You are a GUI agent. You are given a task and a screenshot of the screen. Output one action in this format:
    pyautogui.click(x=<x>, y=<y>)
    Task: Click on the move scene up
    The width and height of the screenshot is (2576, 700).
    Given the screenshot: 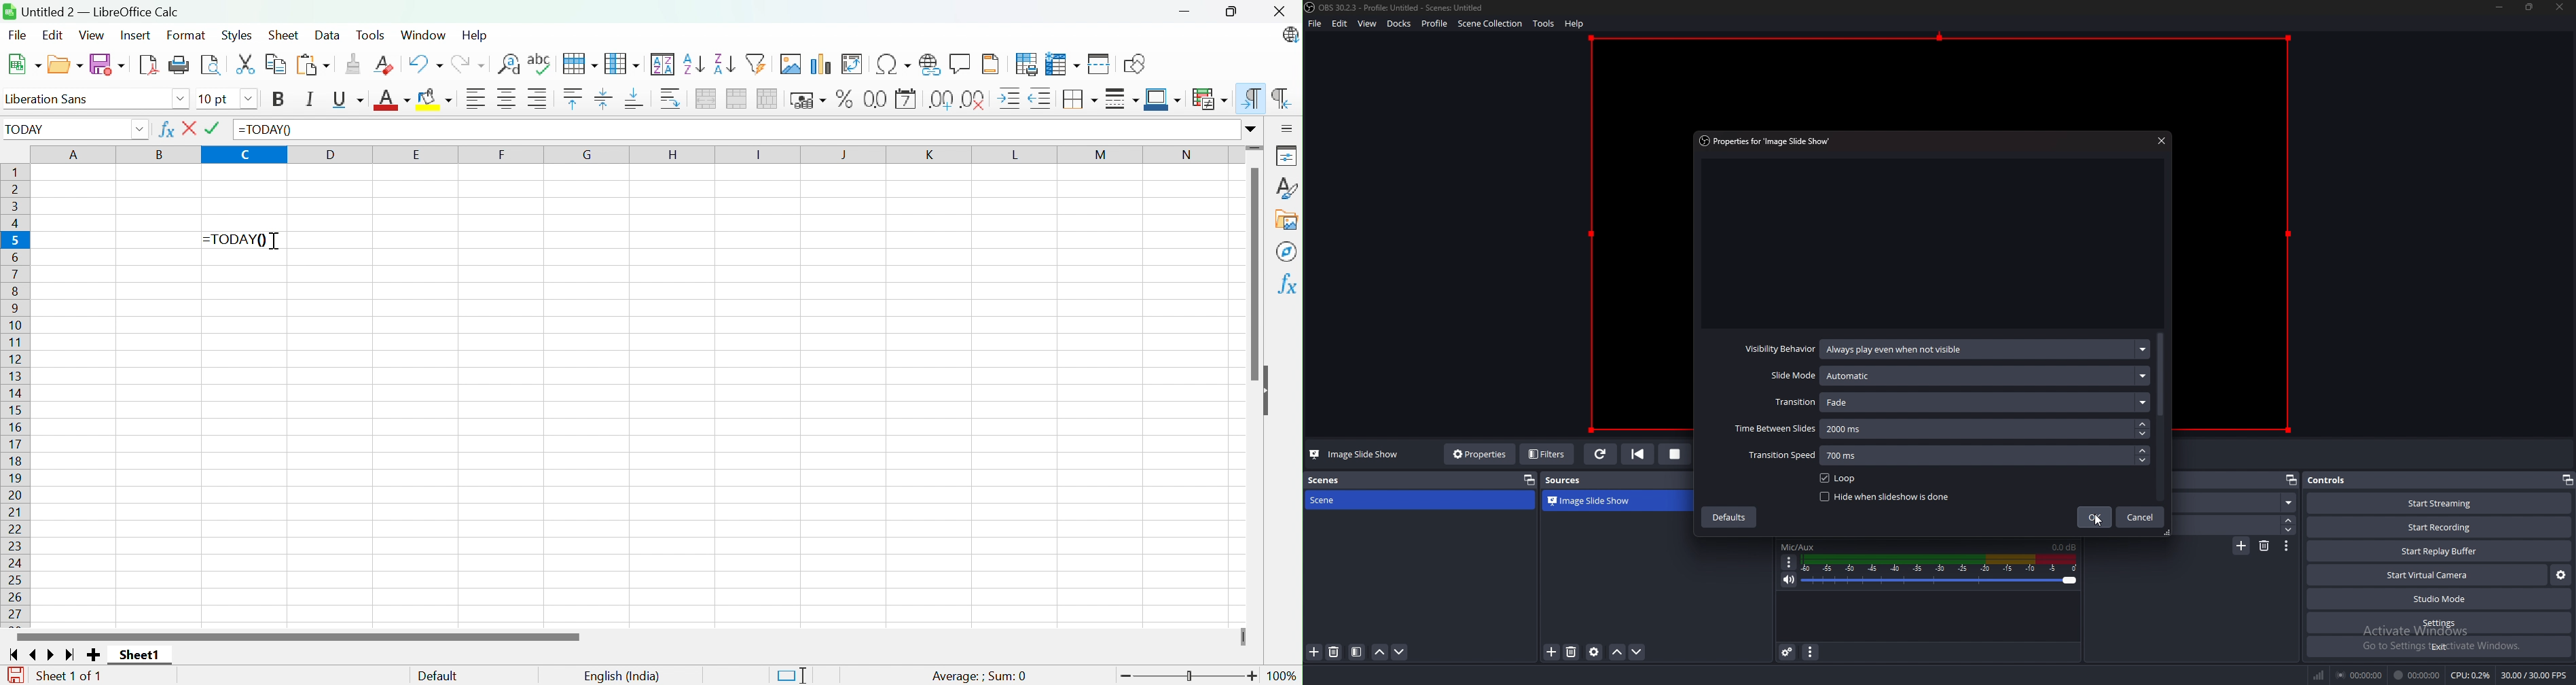 What is the action you would take?
    pyautogui.click(x=1381, y=652)
    